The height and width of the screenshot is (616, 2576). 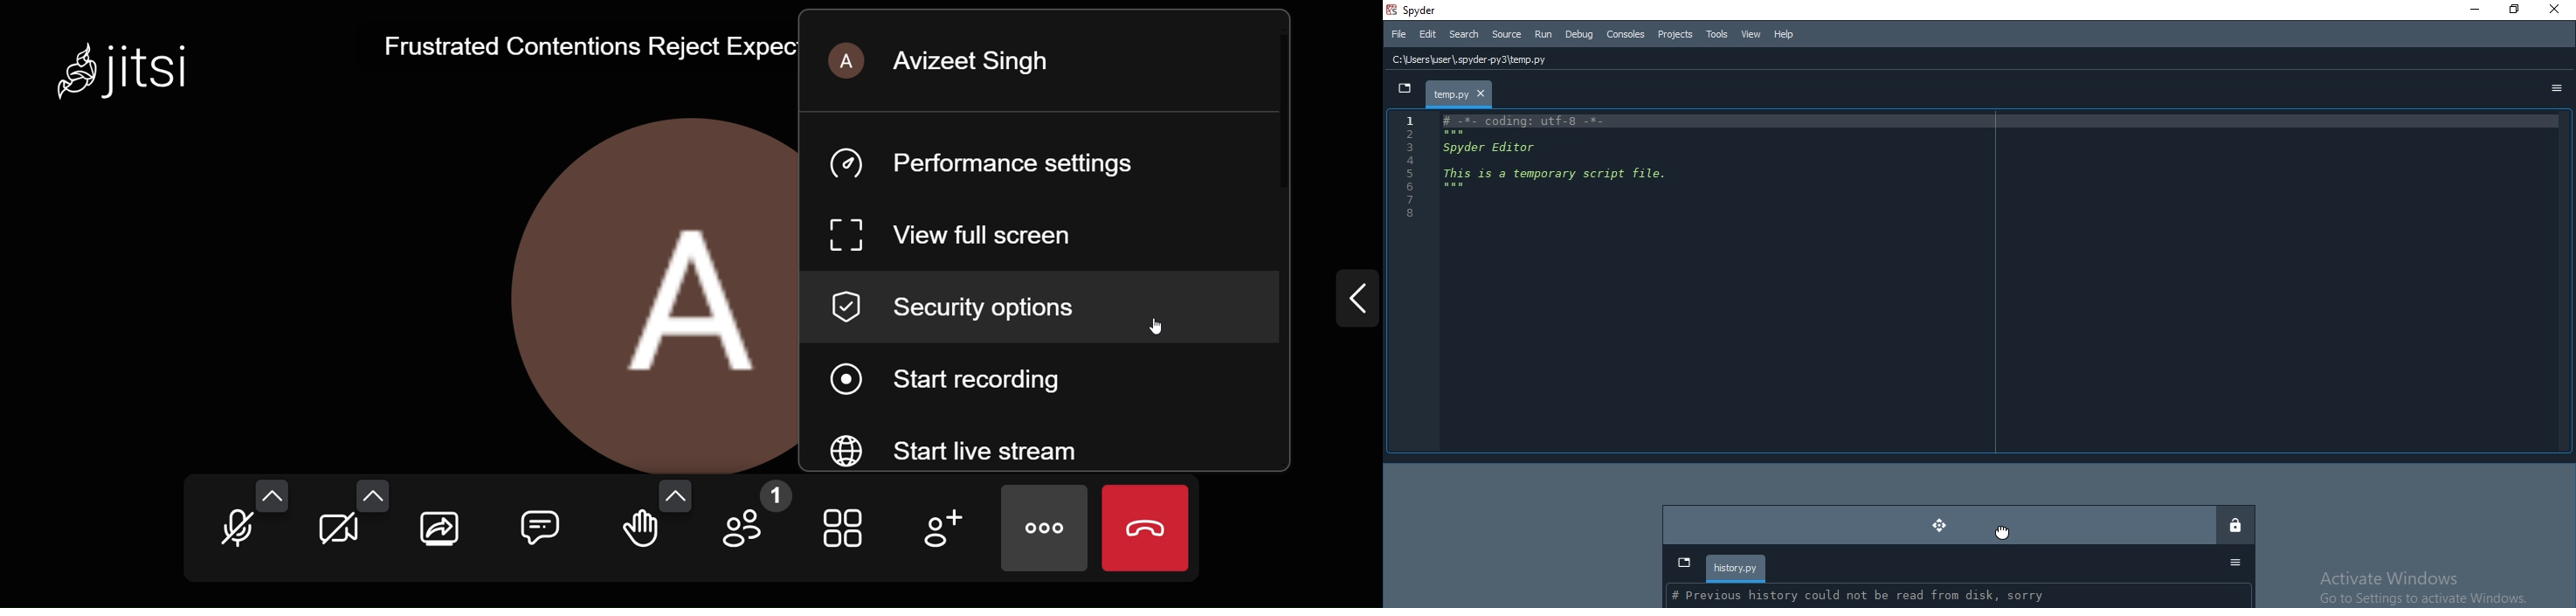 I want to click on more actions, so click(x=1008, y=529).